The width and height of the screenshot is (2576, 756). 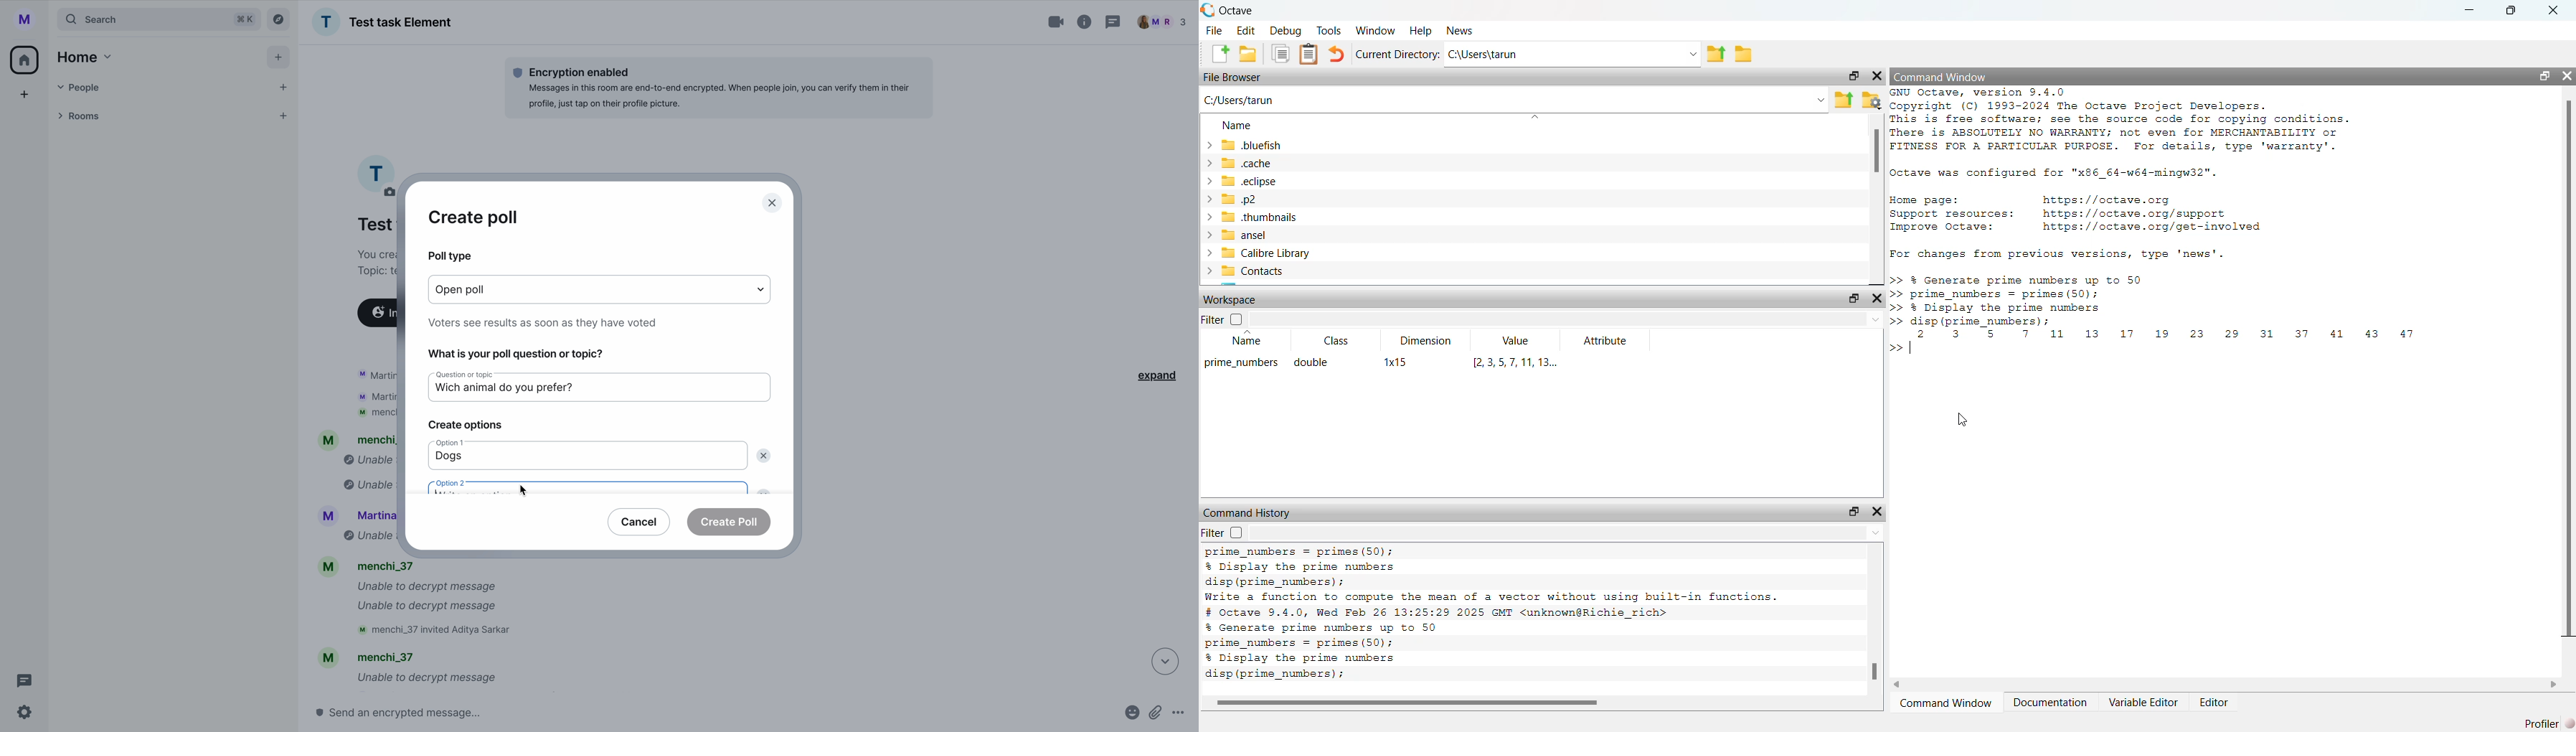 What do you see at coordinates (474, 217) in the screenshot?
I see `create poll` at bounding box center [474, 217].